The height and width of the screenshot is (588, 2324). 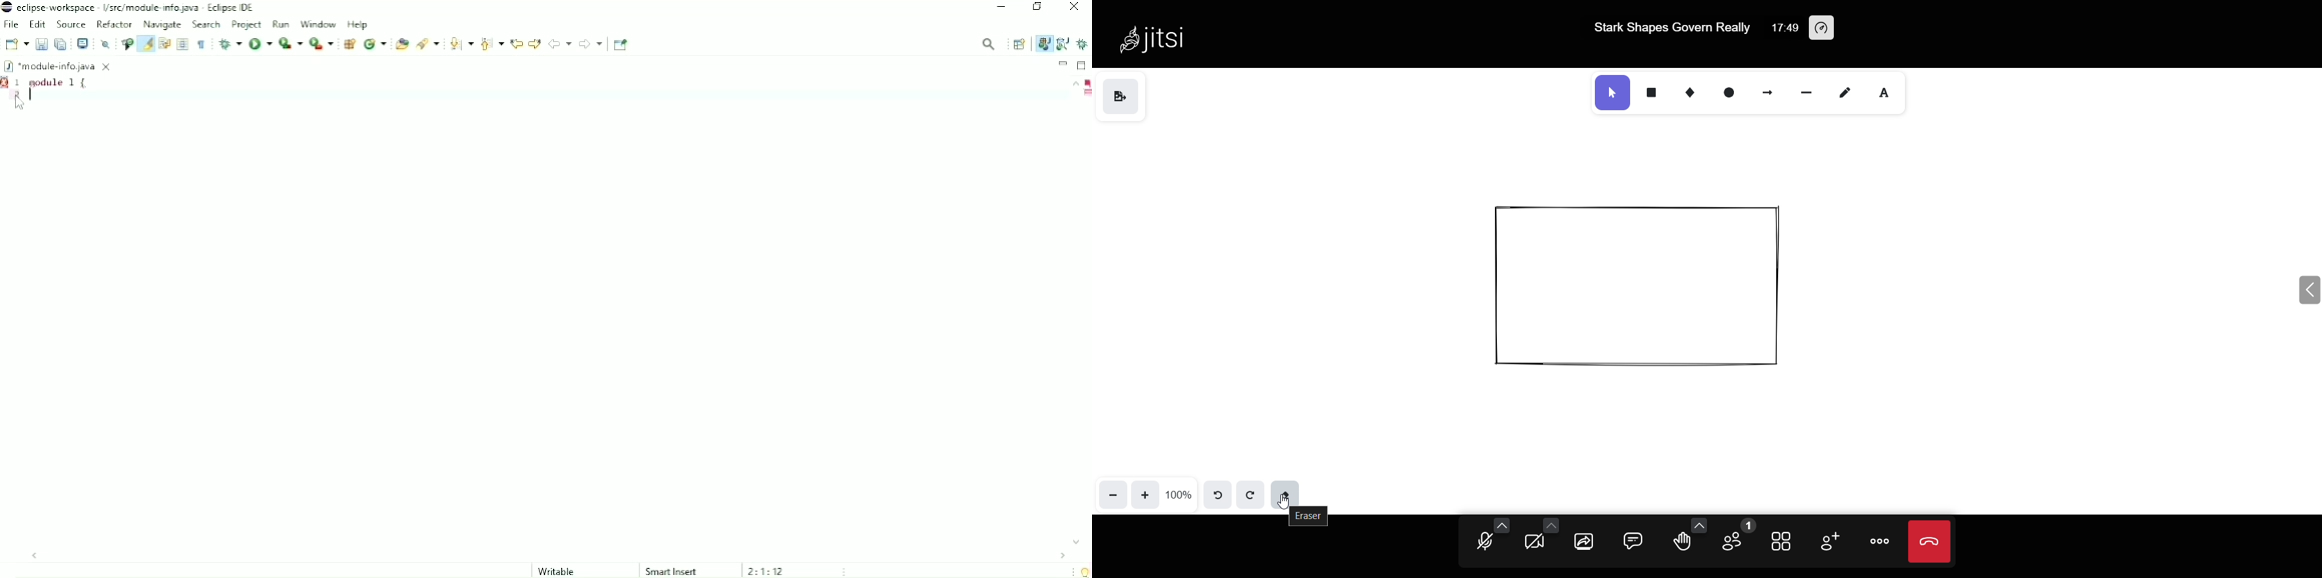 I want to click on camera, so click(x=1535, y=544).